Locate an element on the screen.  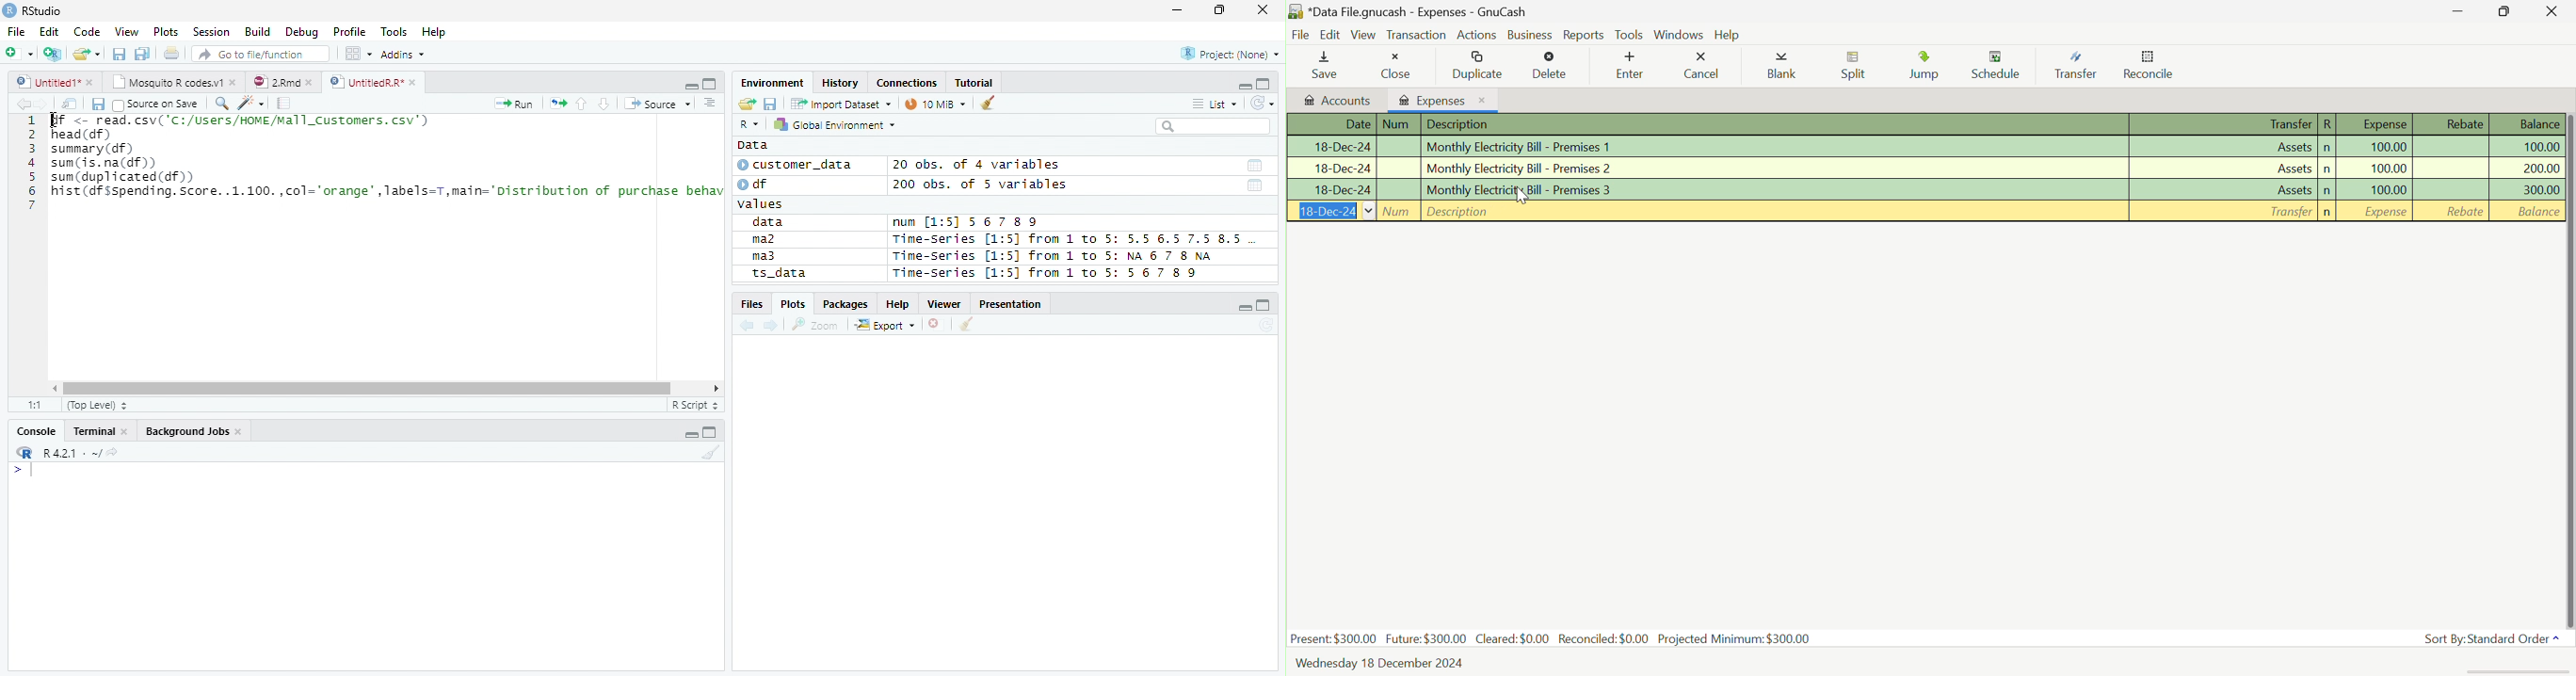
Present: $300.00 Future: $300.00 Cleared:$0.00 Reconciled: $0.00 Projected Minimum: $300.00 is located at coordinates (1552, 640).